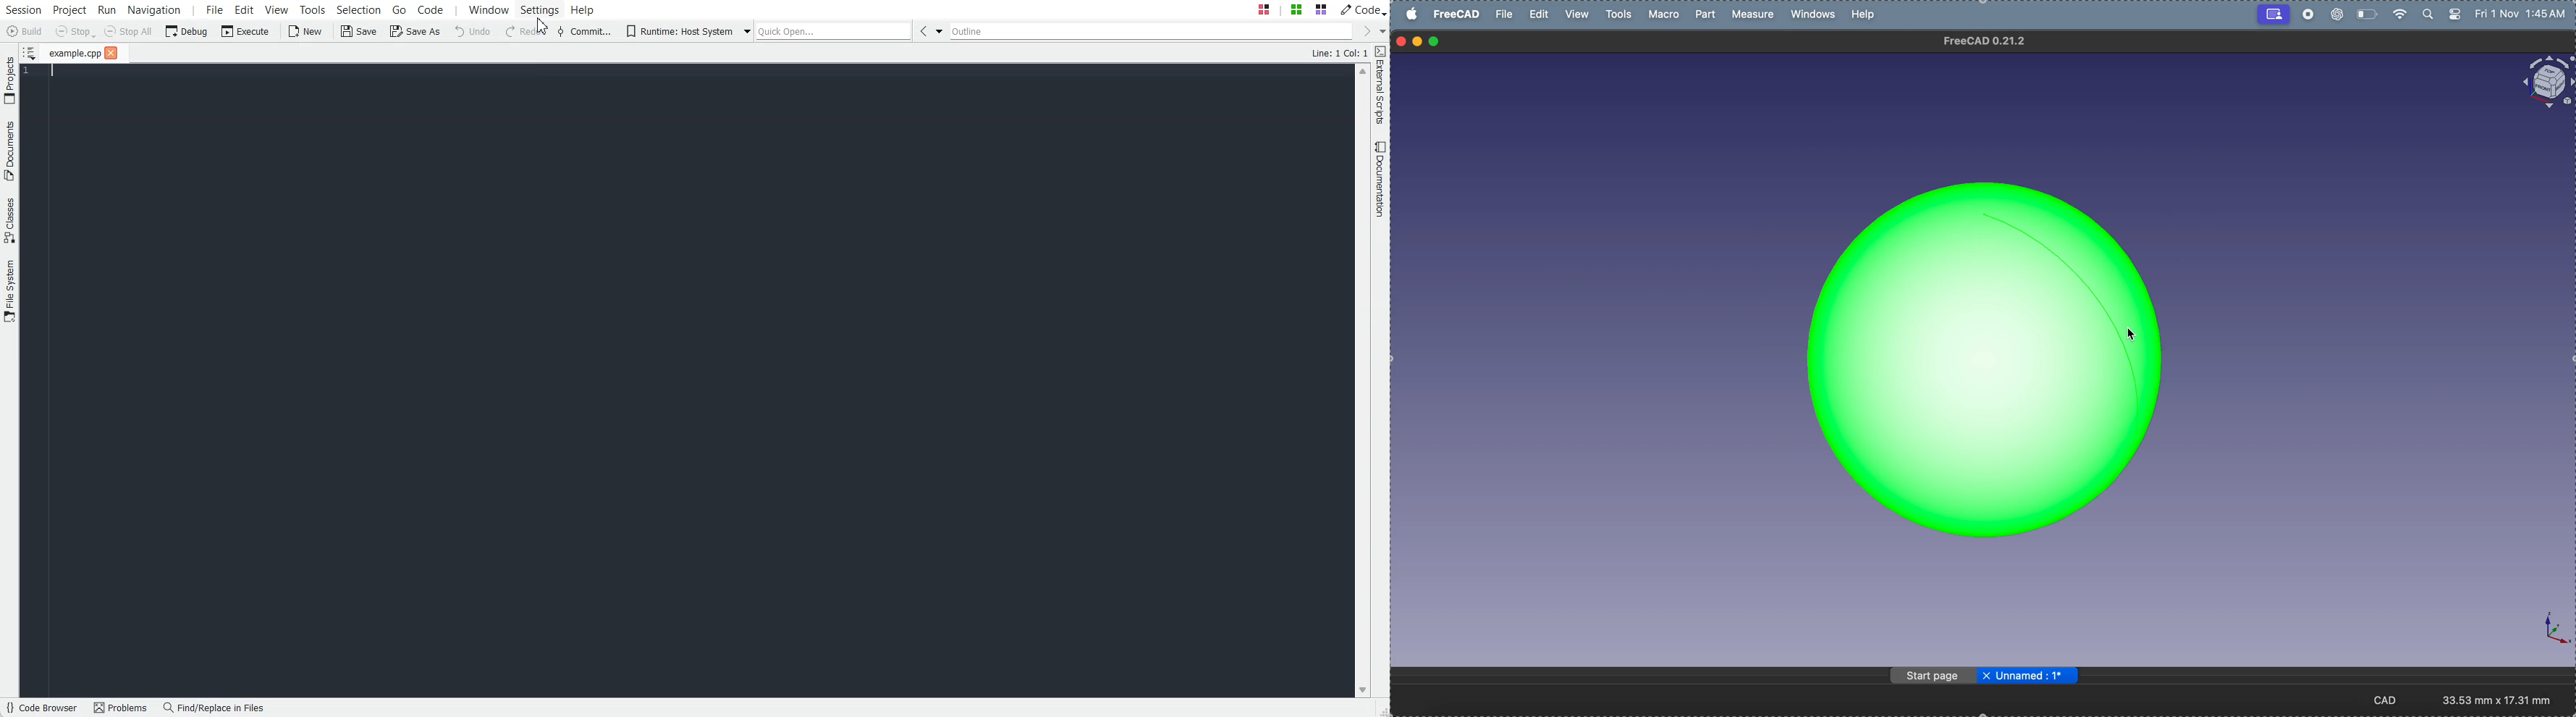 This screenshot has width=2576, height=728. I want to click on Session, so click(23, 9).